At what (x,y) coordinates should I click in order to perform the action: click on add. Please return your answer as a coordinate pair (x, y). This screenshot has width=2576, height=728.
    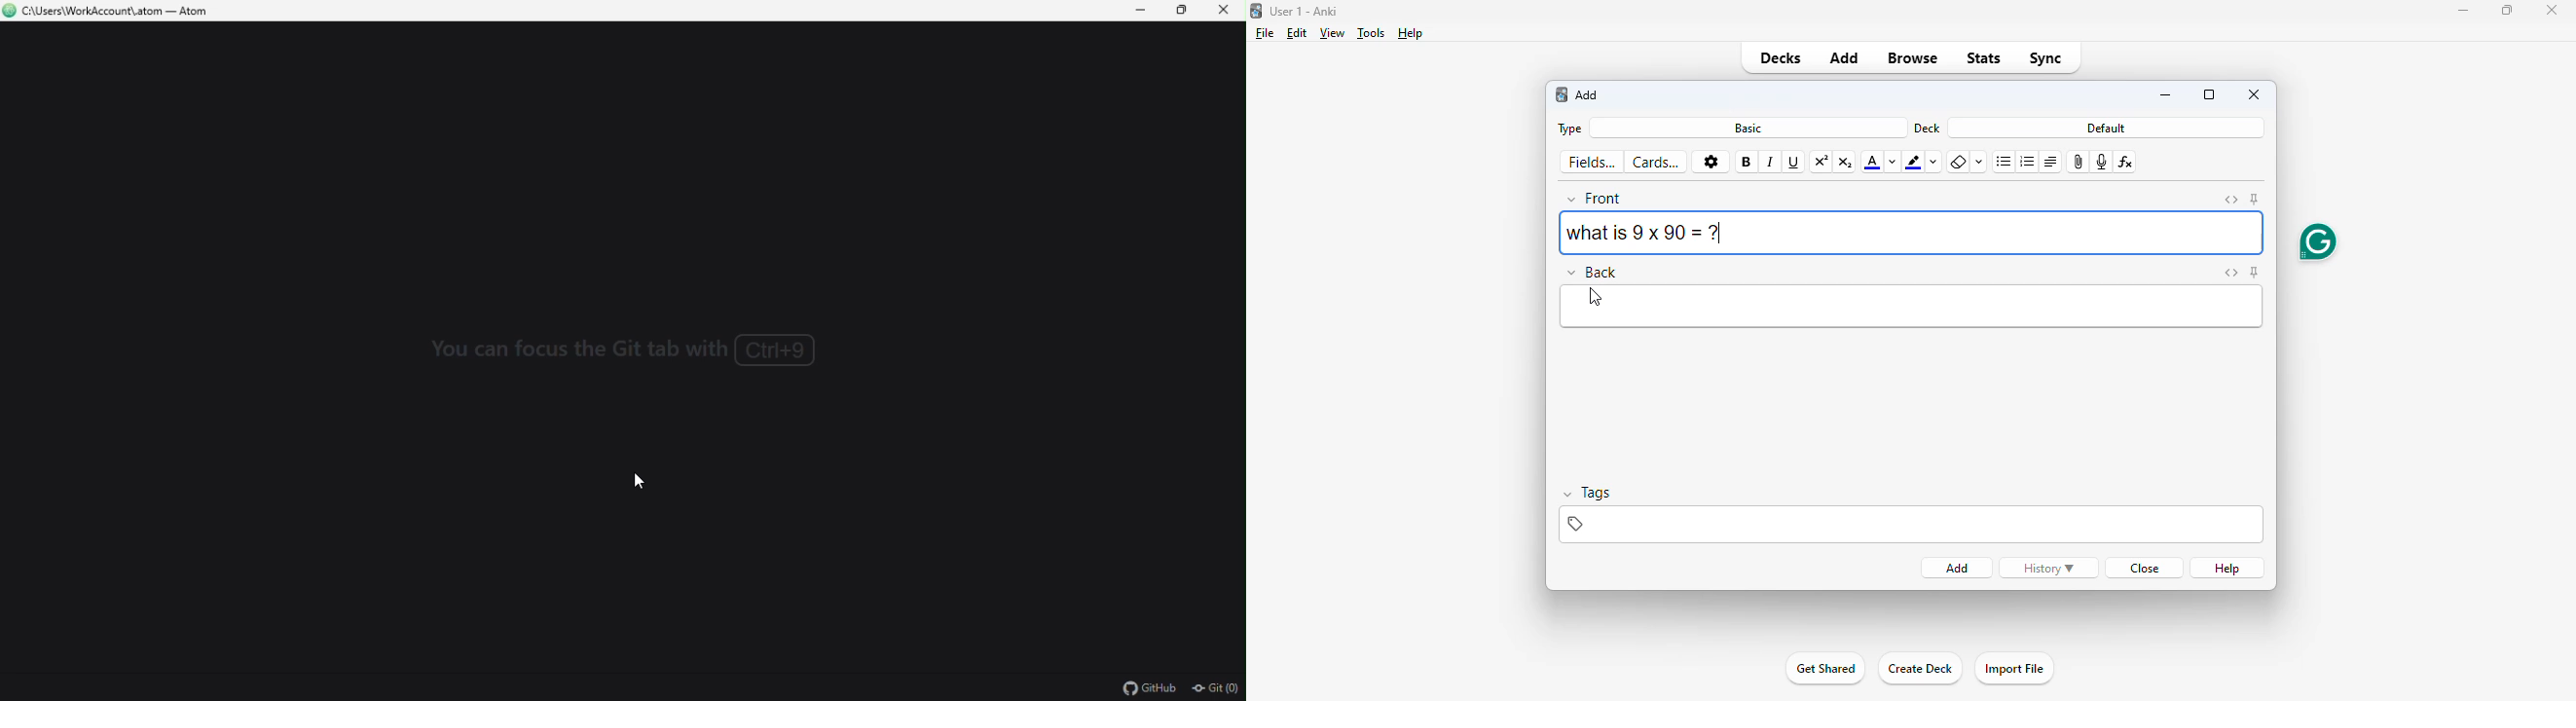
    Looking at the image, I should click on (1958, 569).